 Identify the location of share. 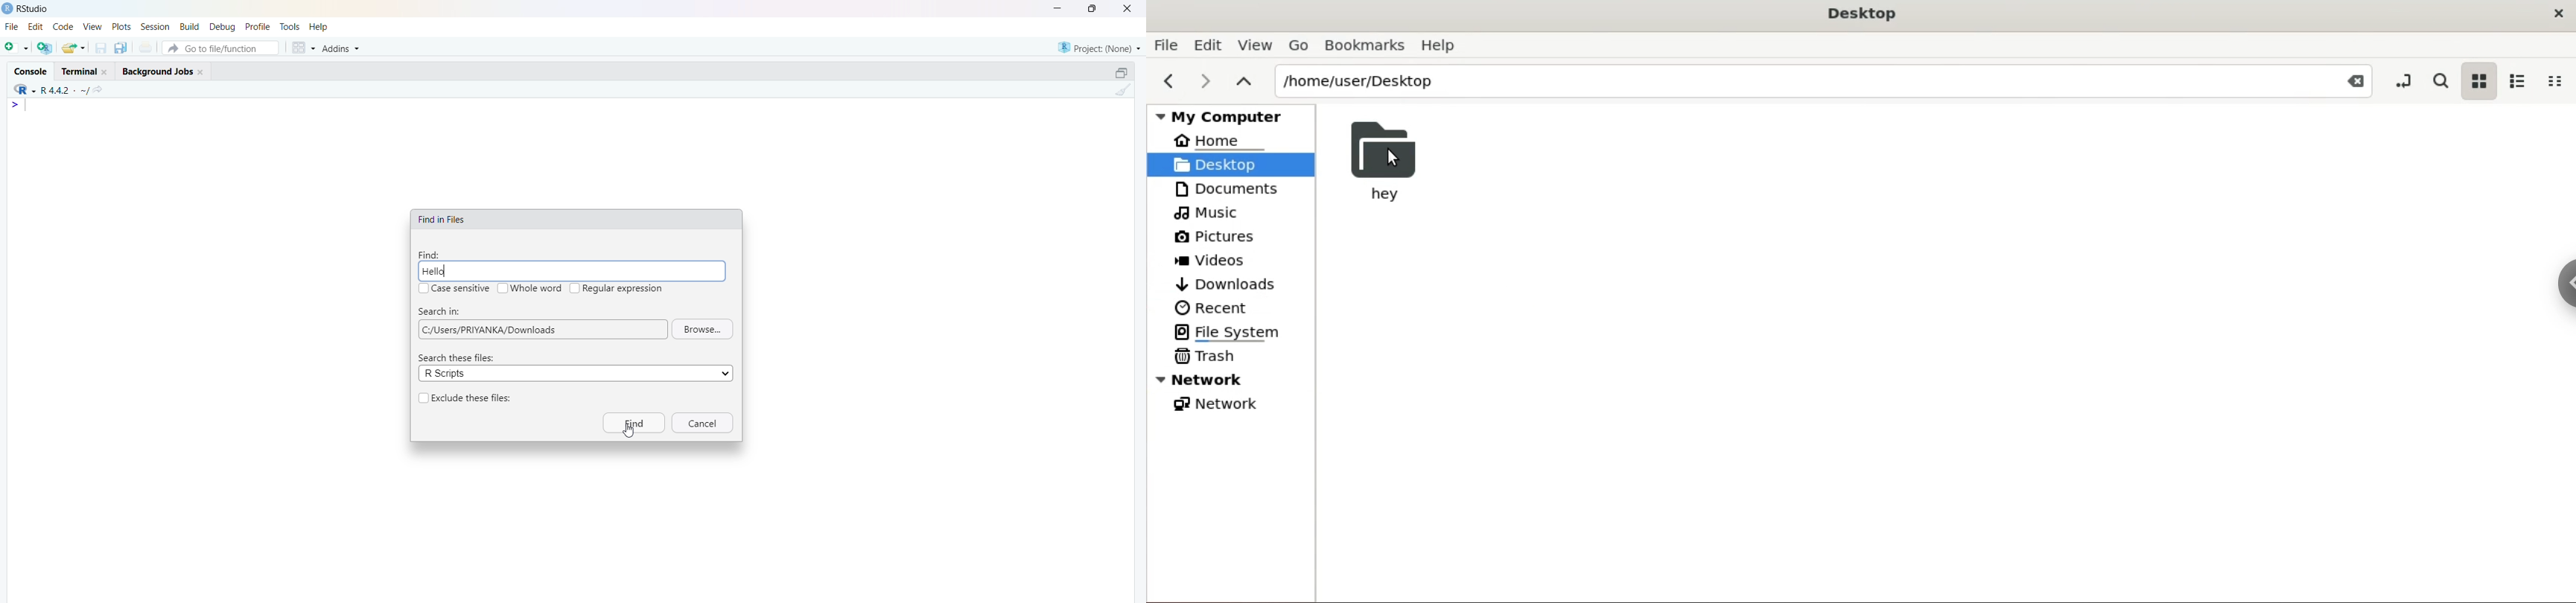
(74, 48).